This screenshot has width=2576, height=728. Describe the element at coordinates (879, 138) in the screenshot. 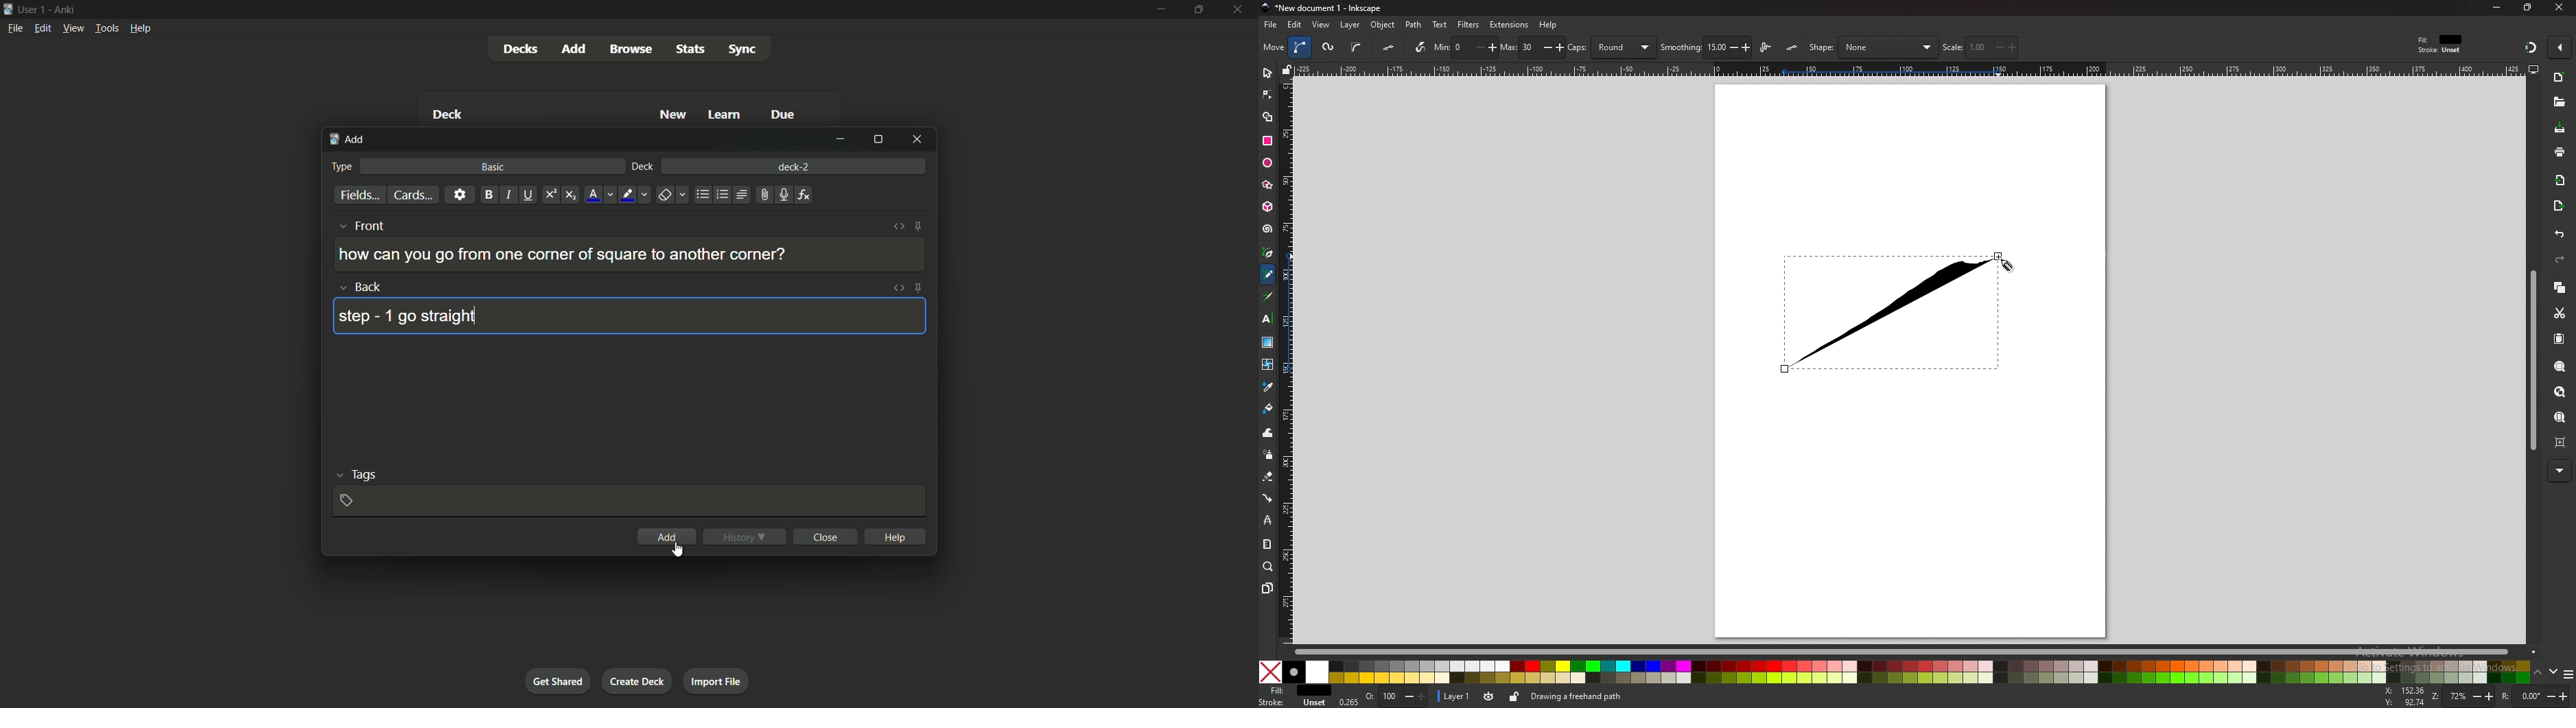

I see `maximize` at that location.